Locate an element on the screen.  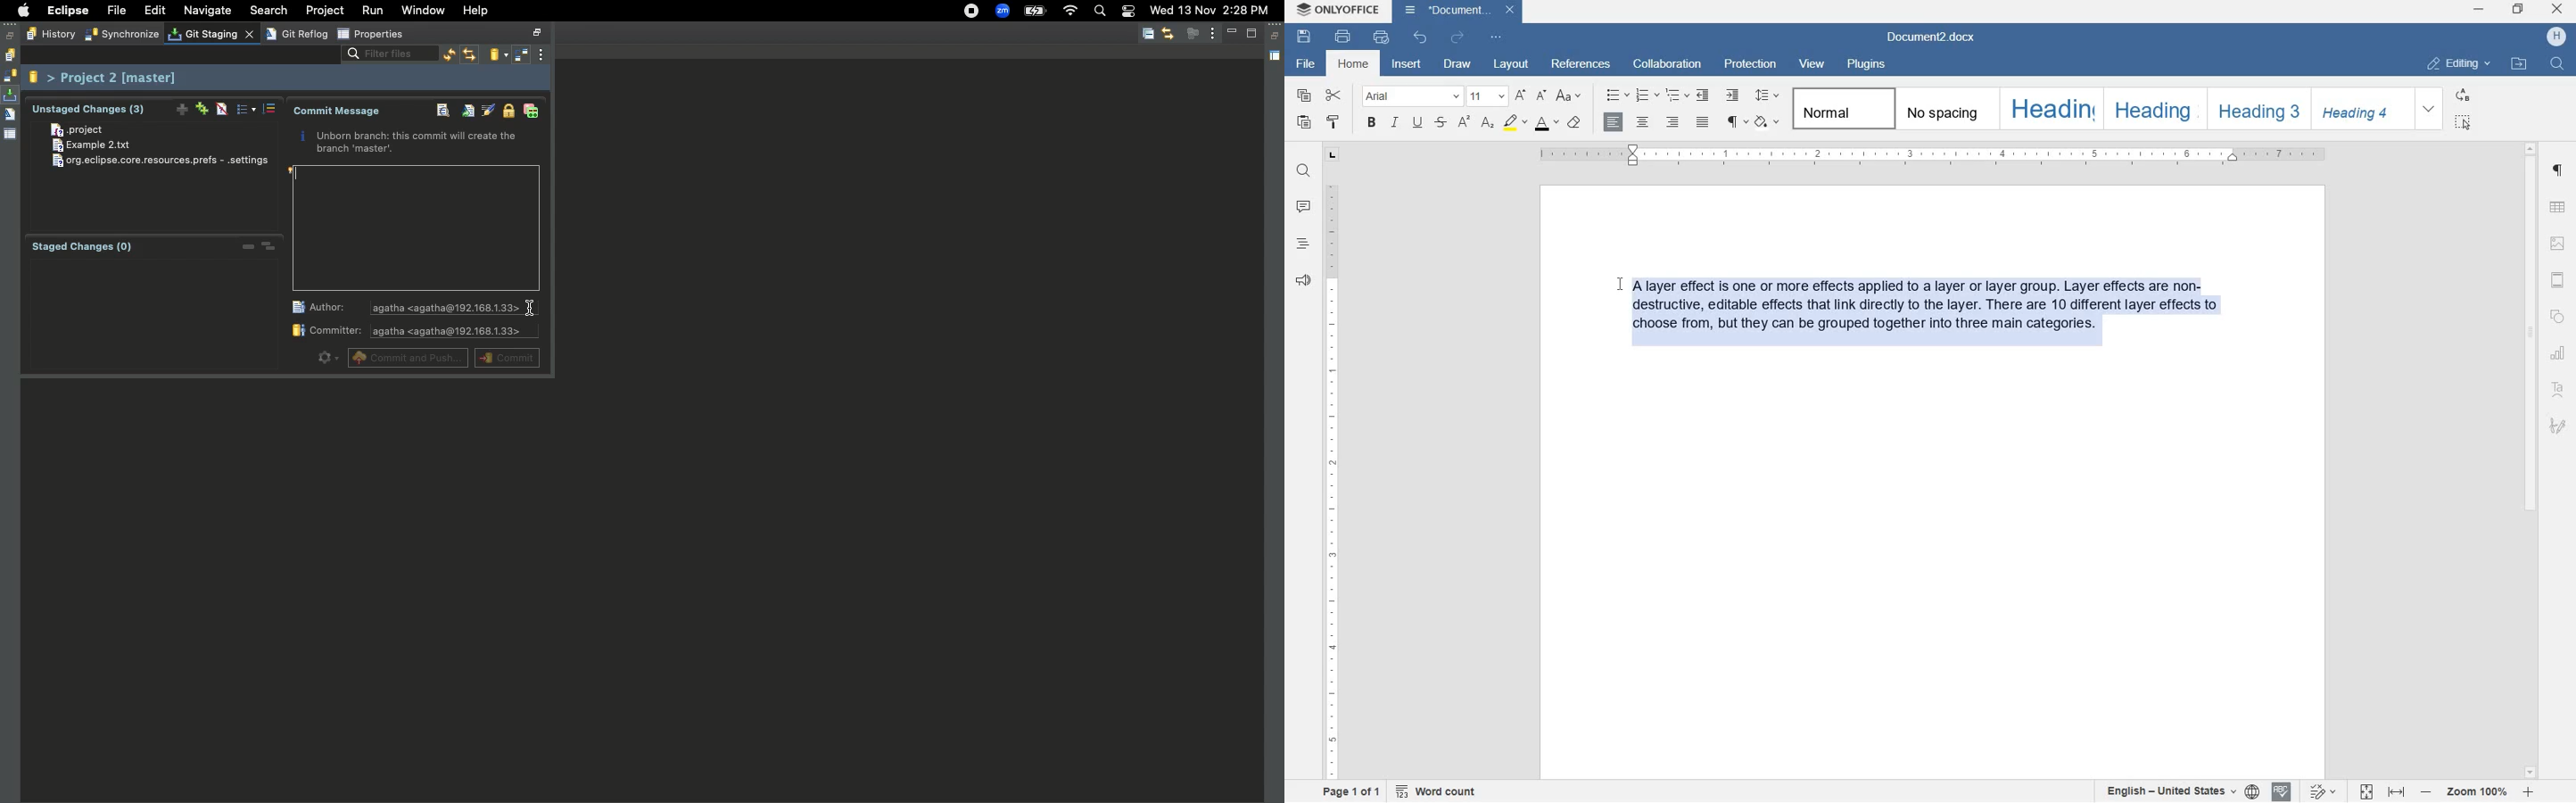
references is located at coordinates (1580, 65).